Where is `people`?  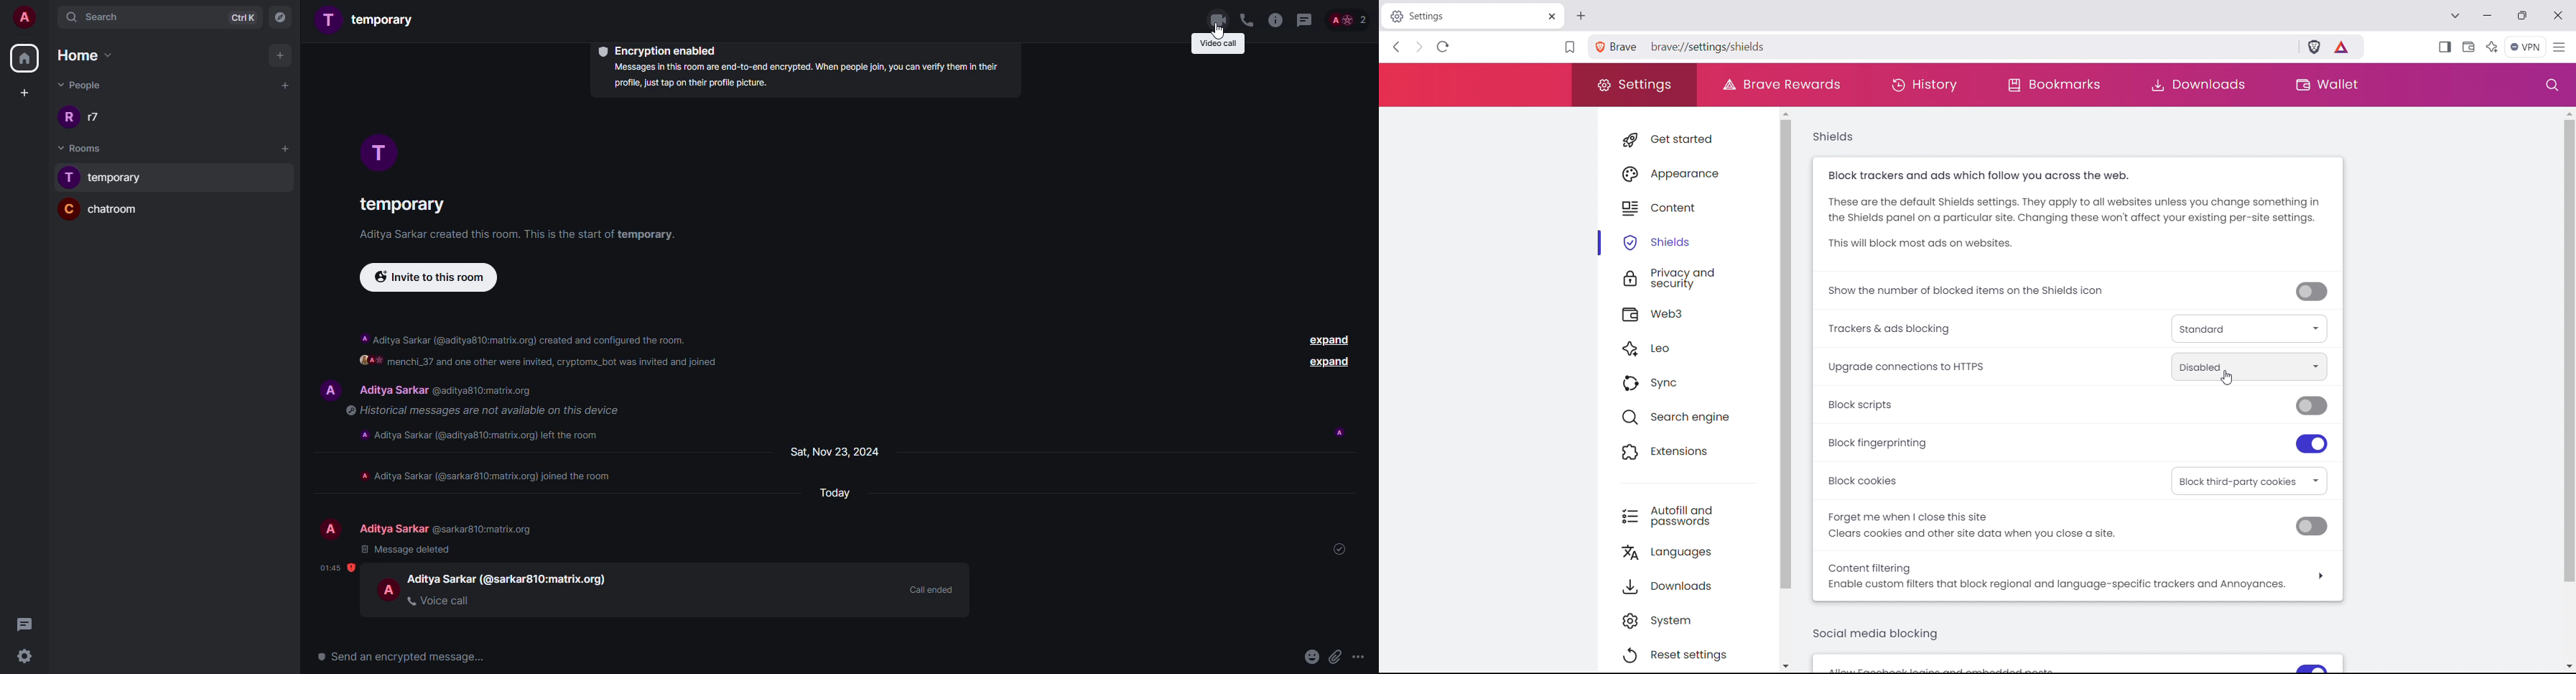 people is located at coordinates (391, 390).